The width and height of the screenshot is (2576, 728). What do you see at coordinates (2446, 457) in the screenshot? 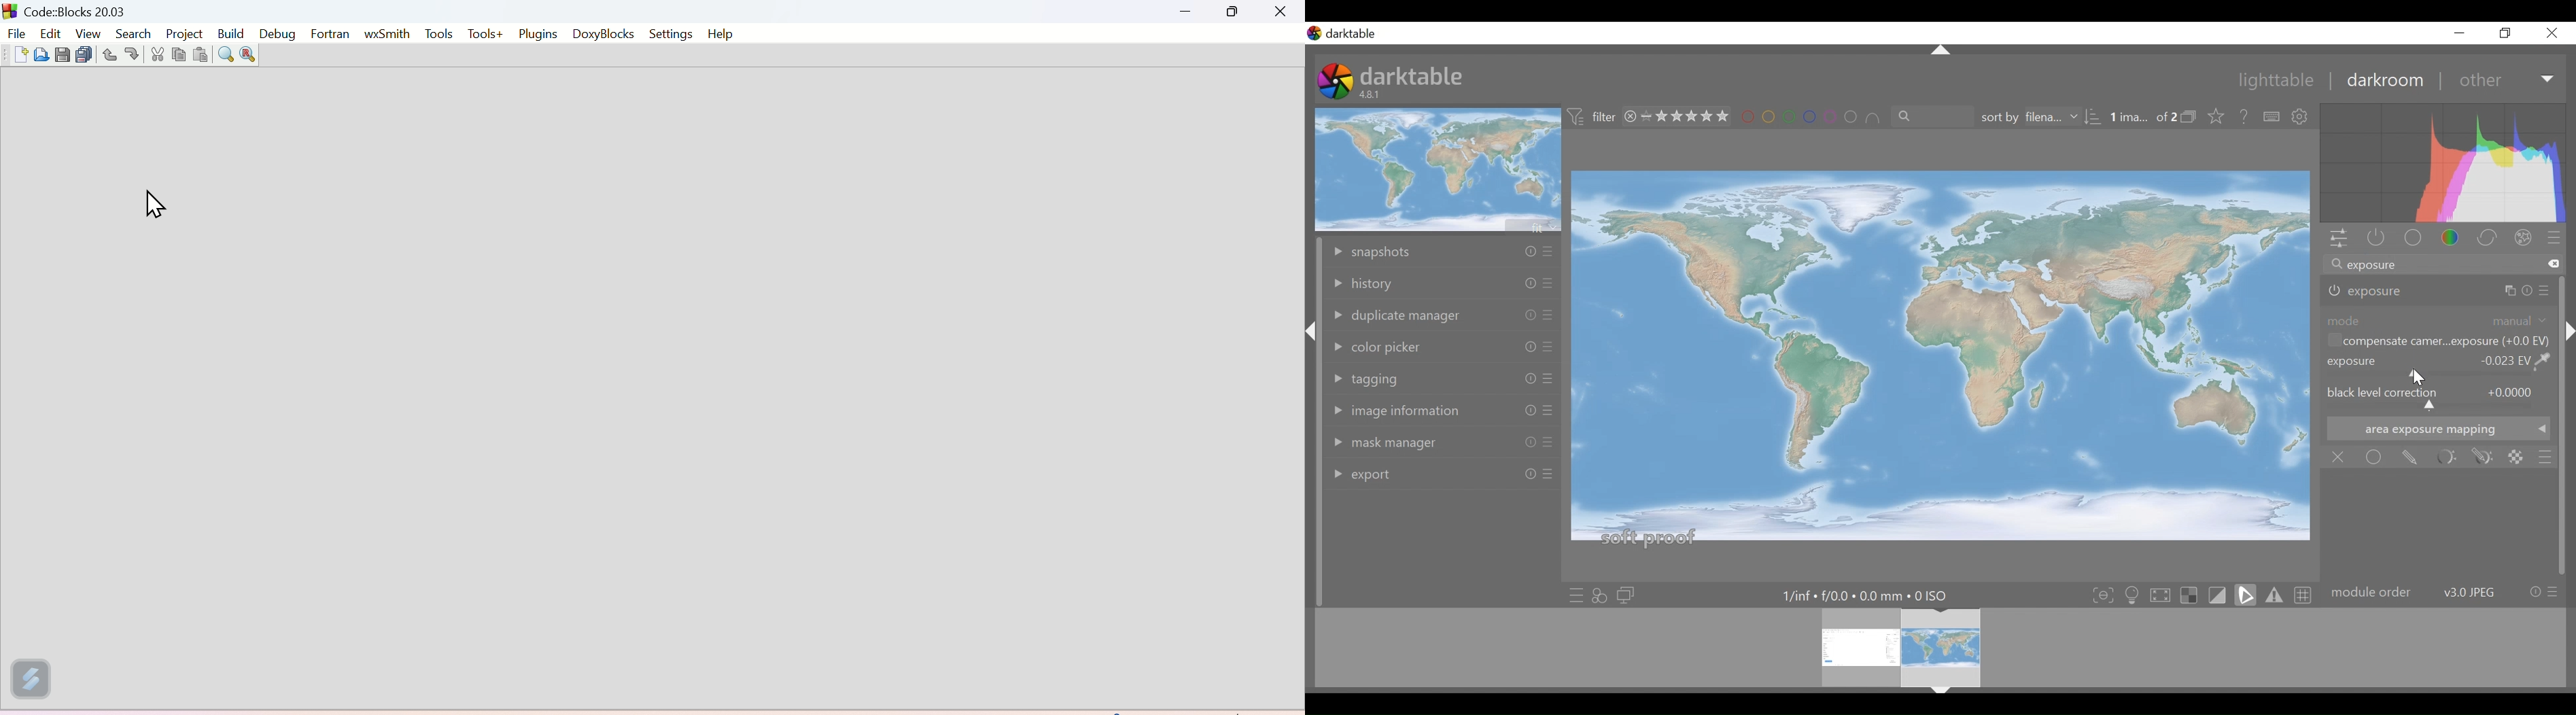
I see `parametric mask` at bounding box center [2446, 457].